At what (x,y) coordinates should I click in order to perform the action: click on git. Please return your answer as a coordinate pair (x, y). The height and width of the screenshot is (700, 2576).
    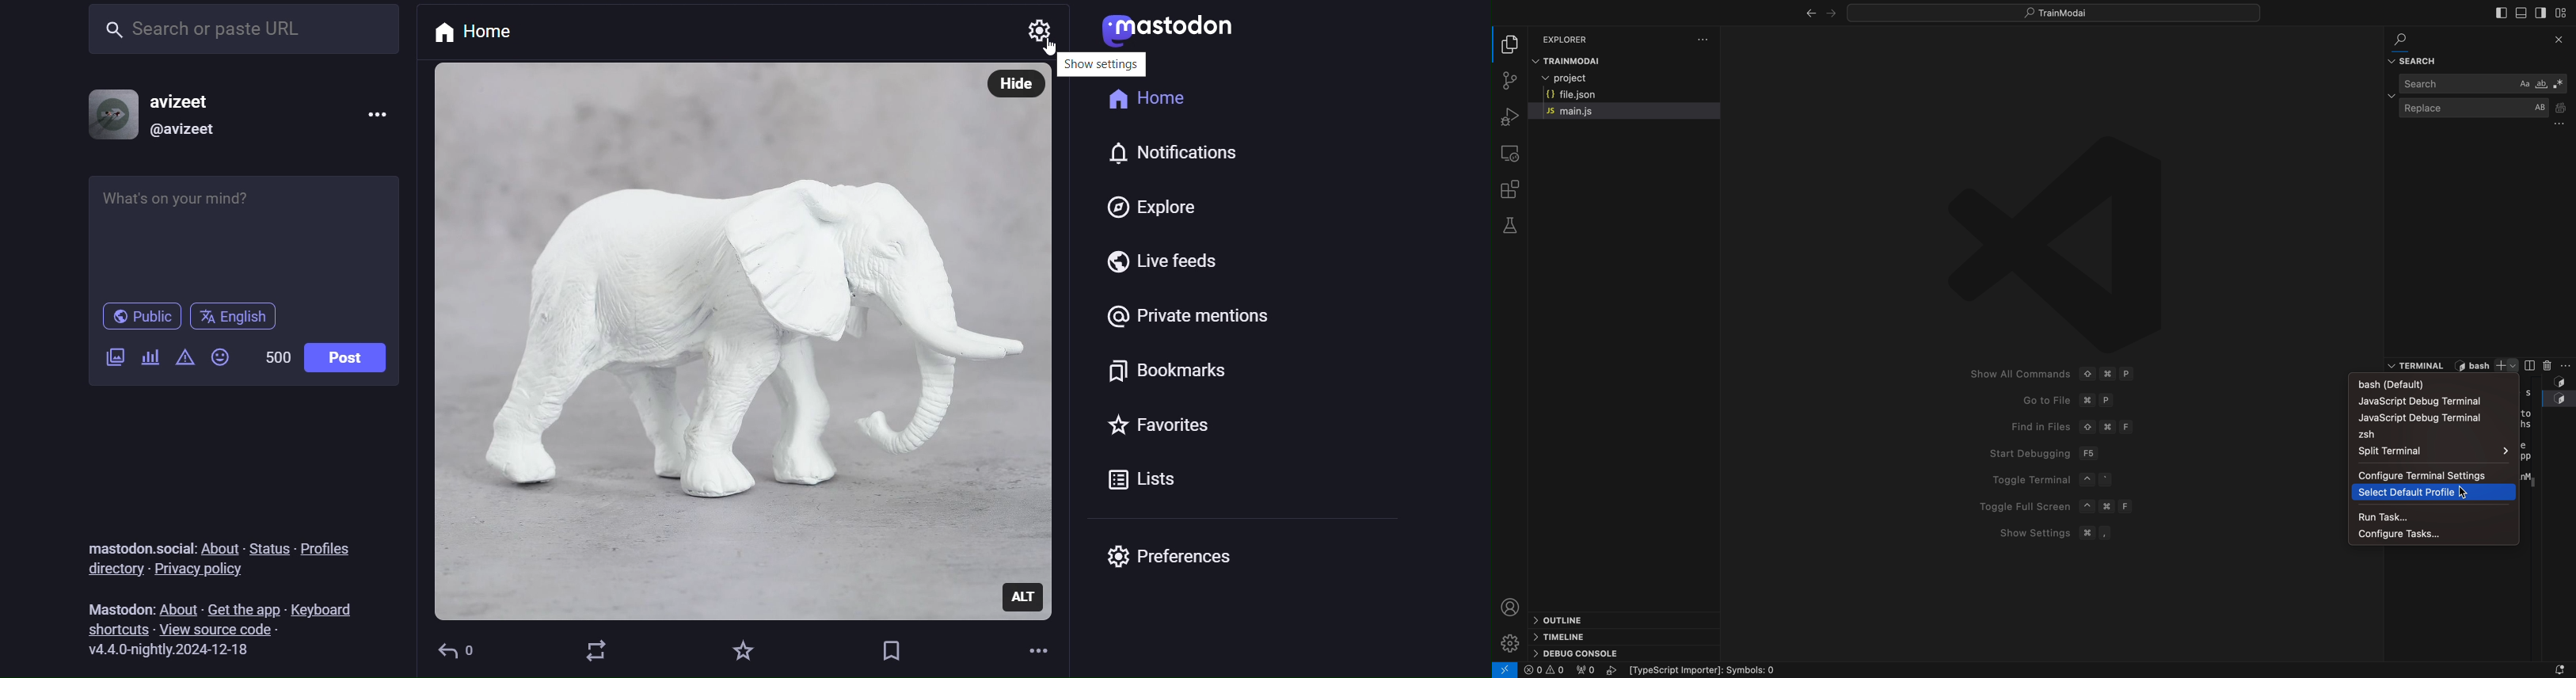
    Looking at the image, I should click on (1512, 82).